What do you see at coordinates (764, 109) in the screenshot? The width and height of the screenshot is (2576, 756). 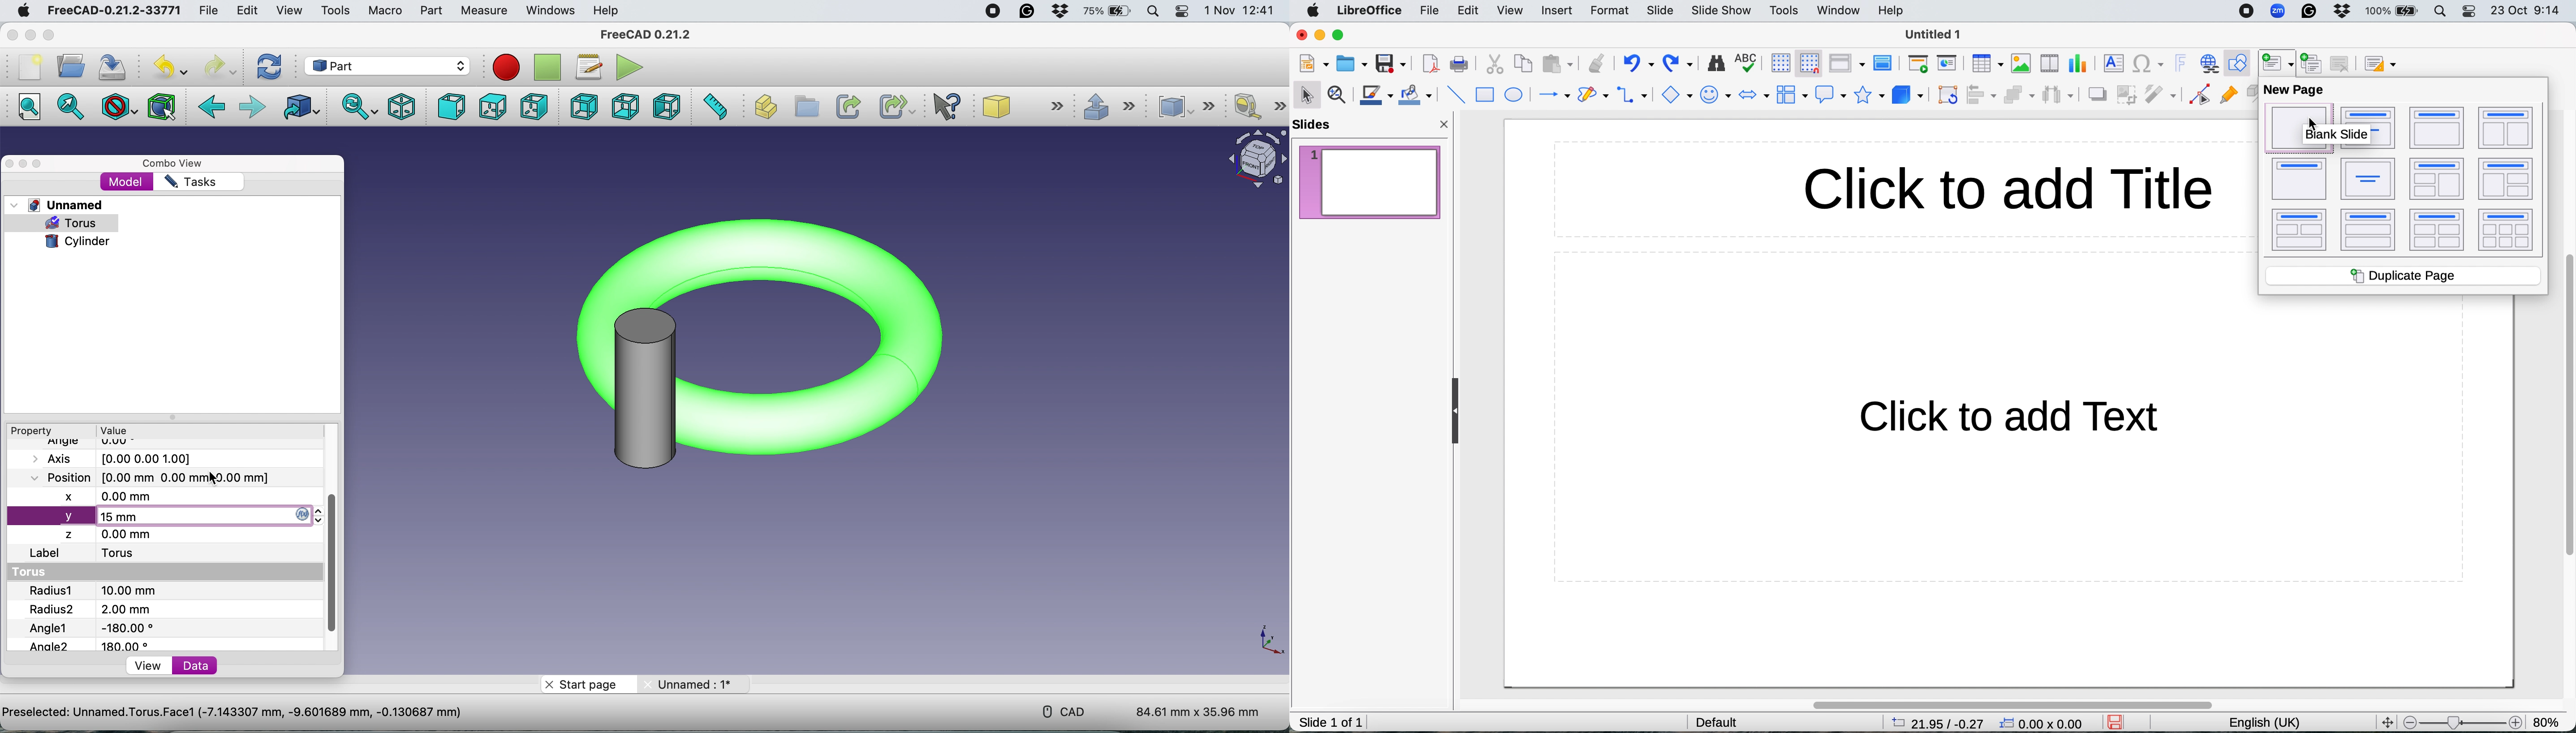 I see `create part` at bounding box center [764, 109].